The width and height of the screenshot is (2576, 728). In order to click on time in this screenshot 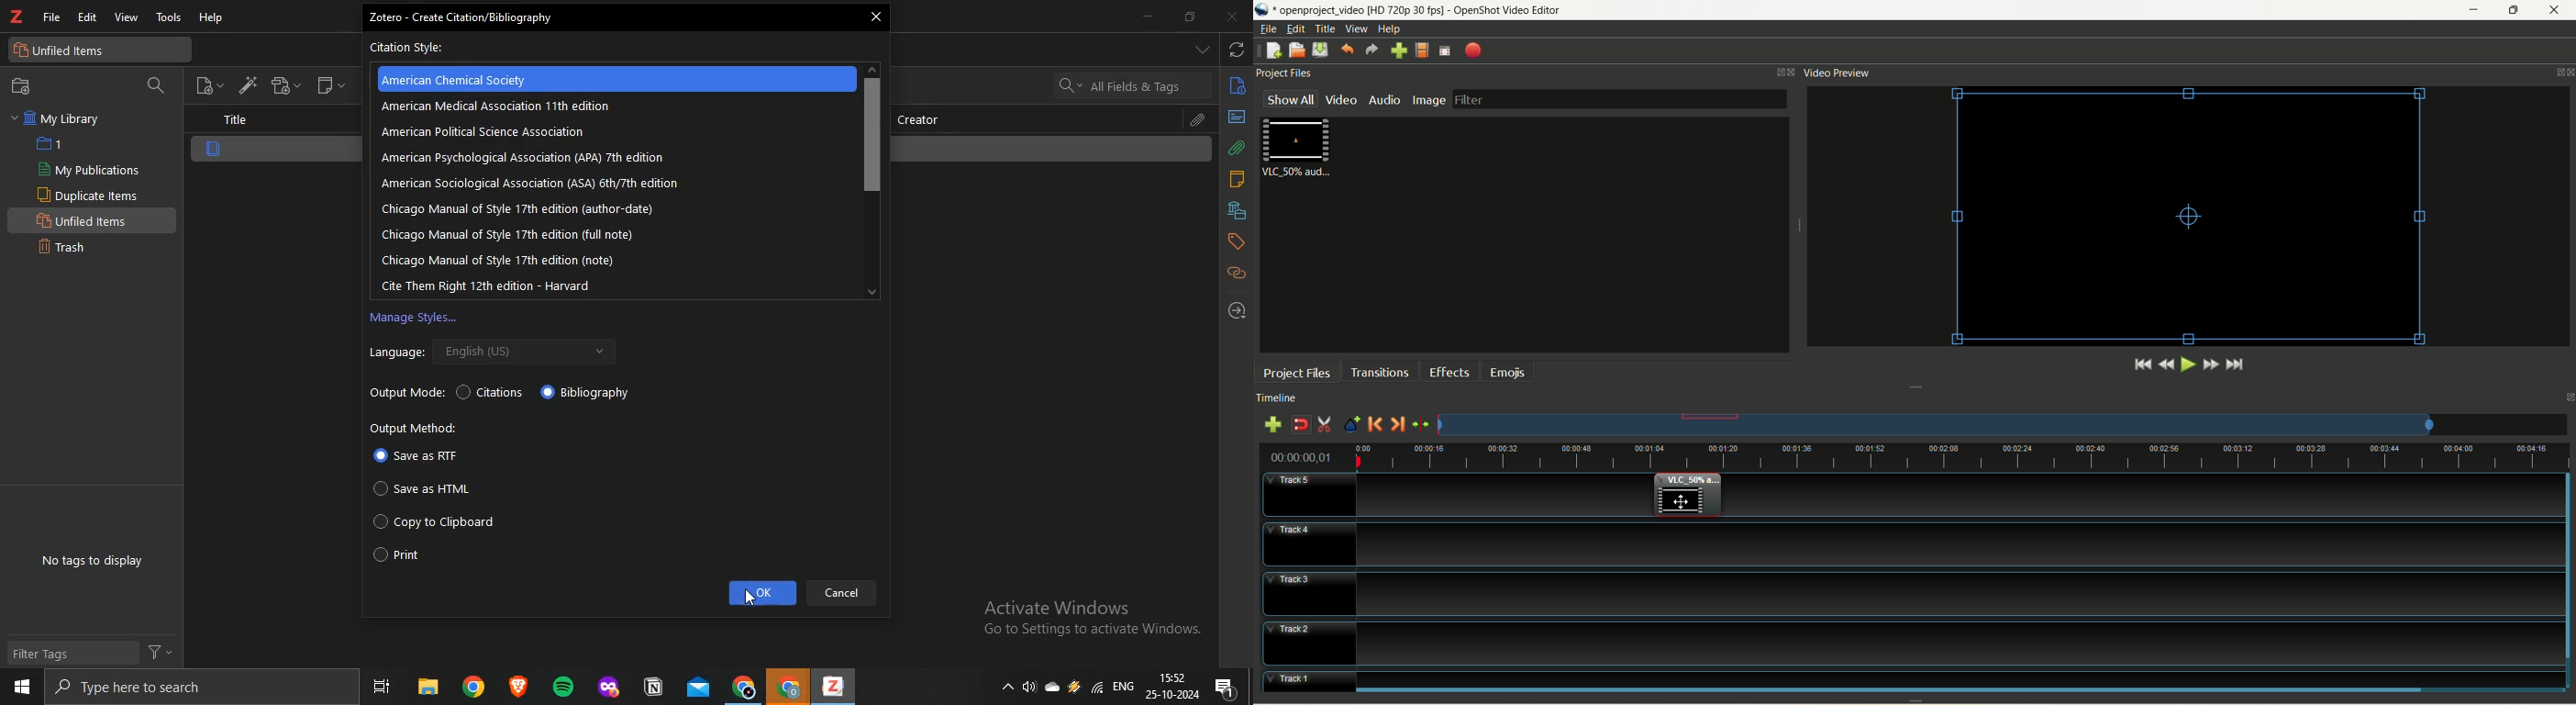, I will do `click(1173, 677)`.